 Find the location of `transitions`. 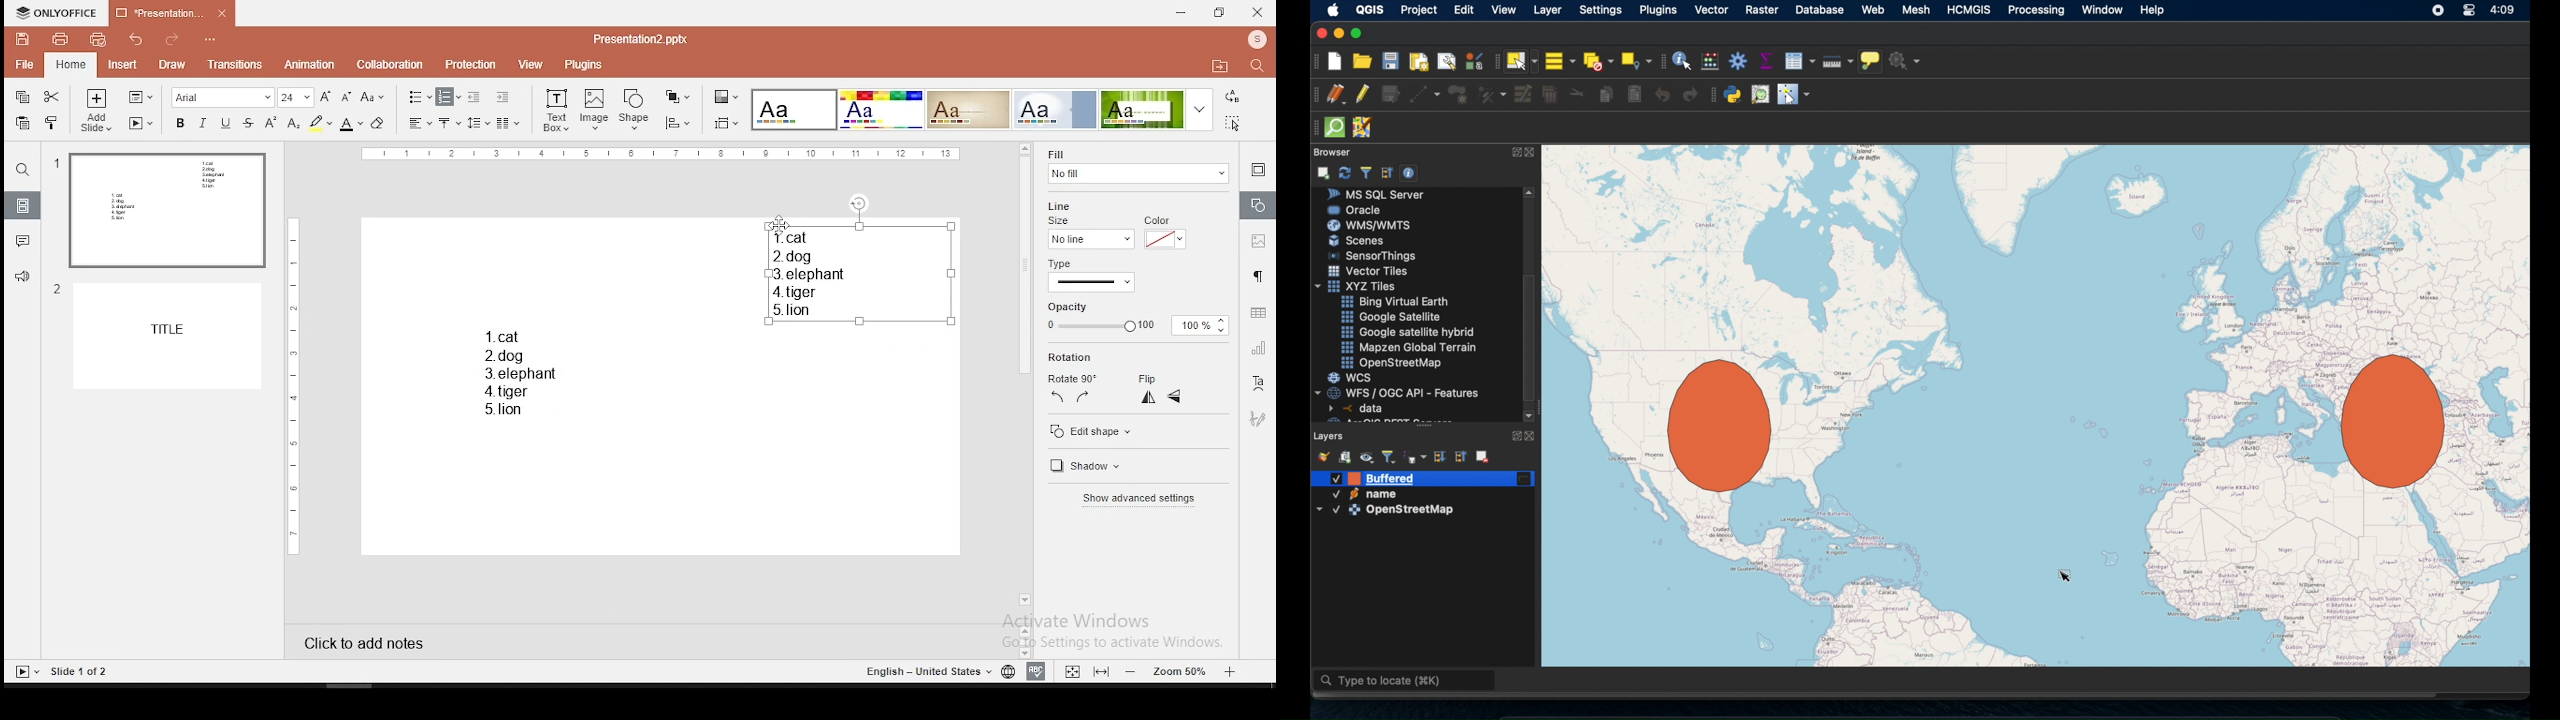

transitions is located at coordinates (232, 66).